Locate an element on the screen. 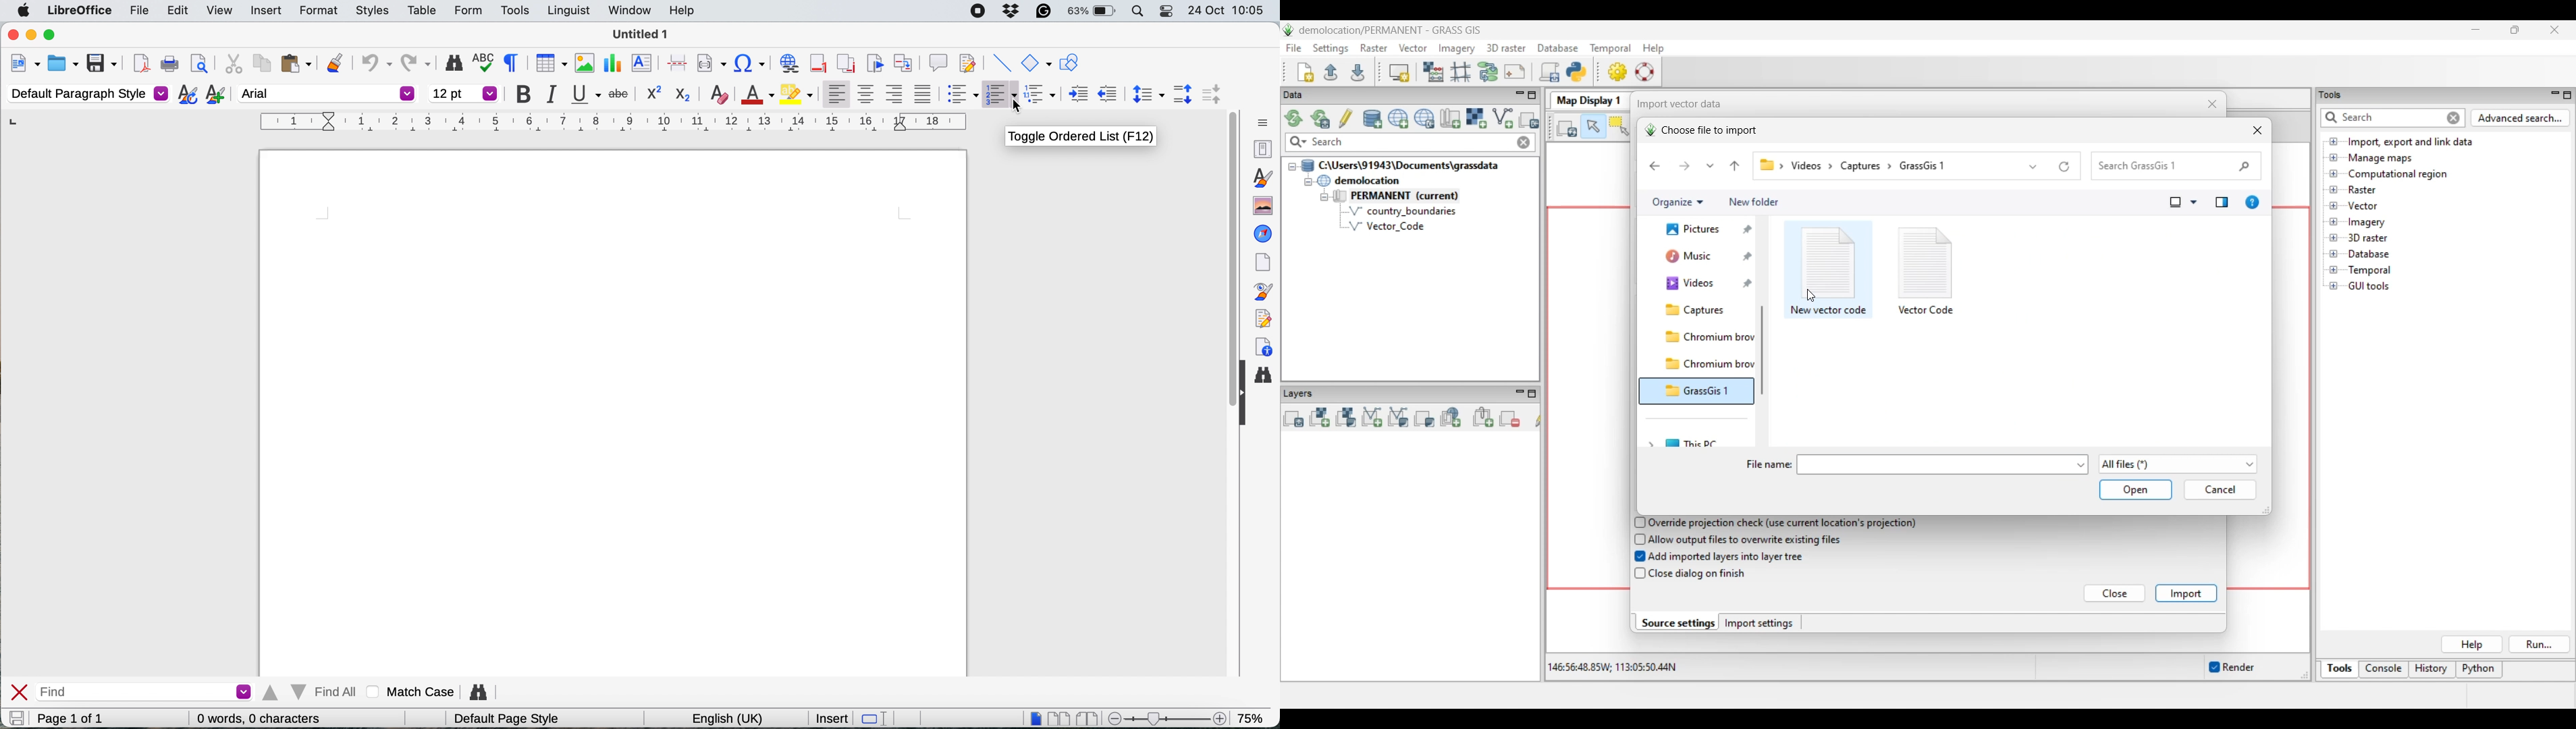  find is located at coordinates (148, 692).